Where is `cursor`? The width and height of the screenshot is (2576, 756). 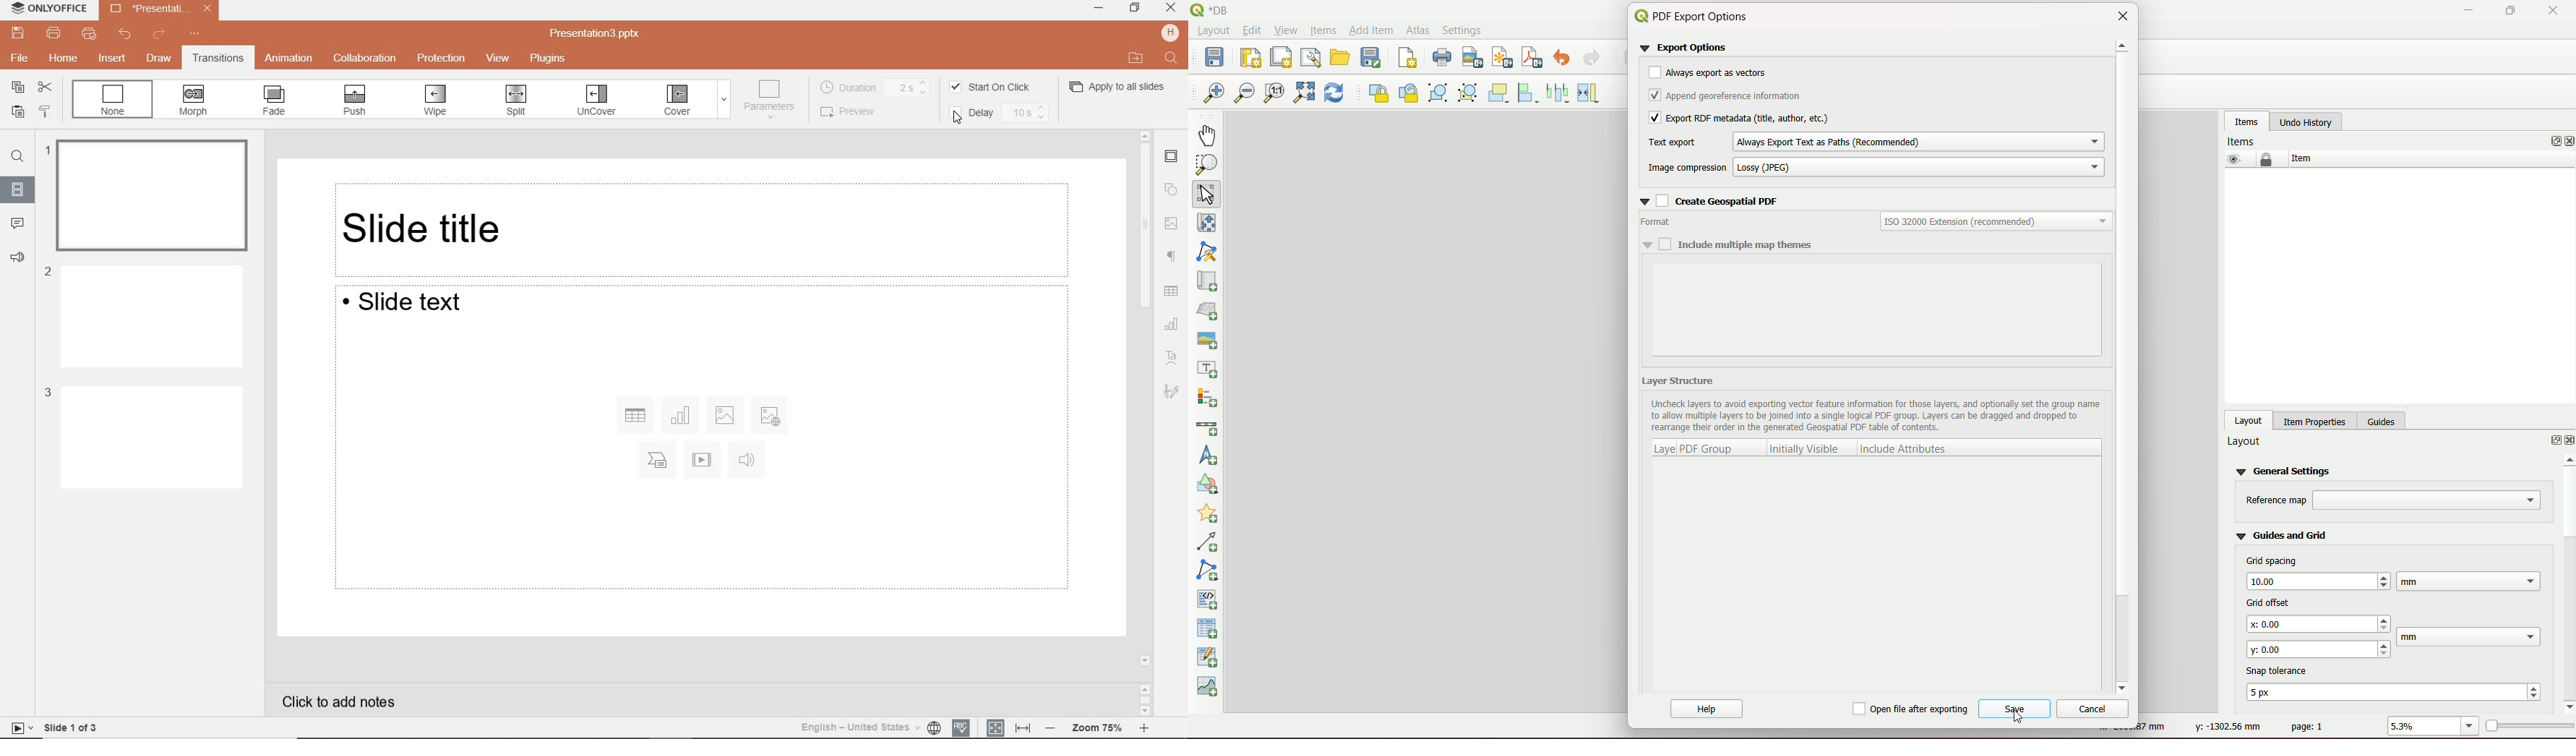
cursor is located at coordinates (964, 121).